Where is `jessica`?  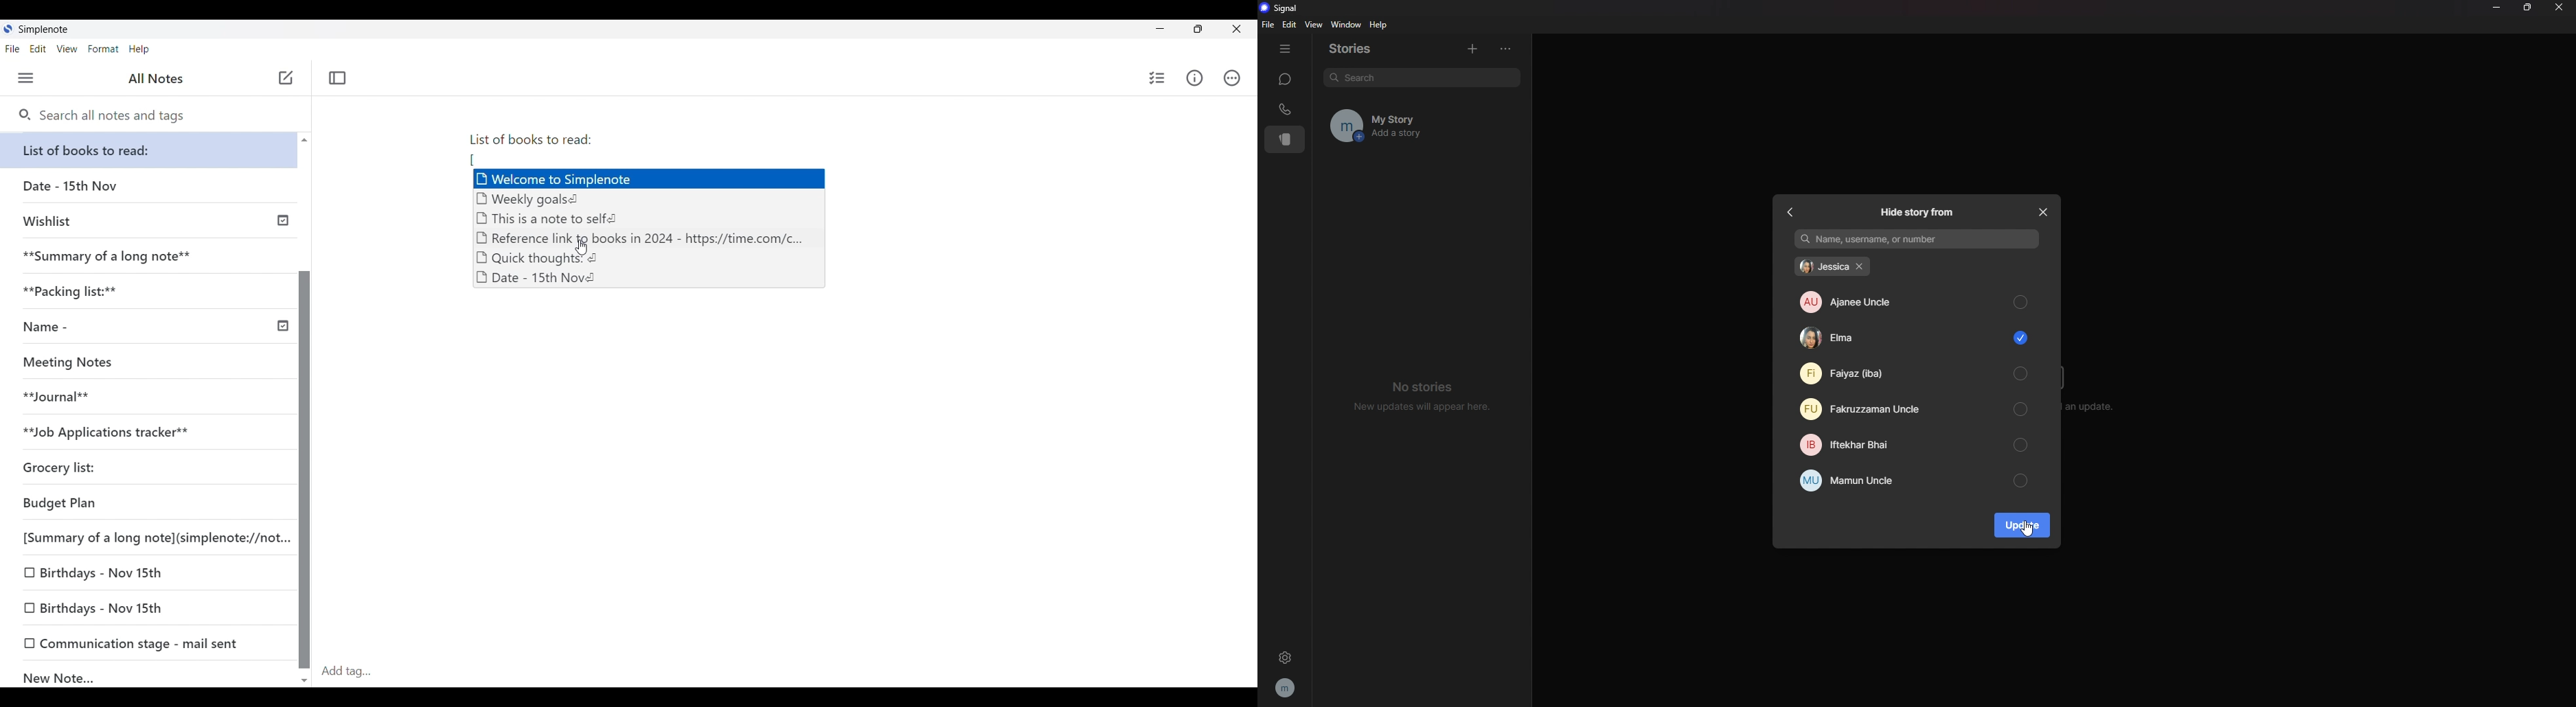
jessica is located at coordinates (1823, 266).